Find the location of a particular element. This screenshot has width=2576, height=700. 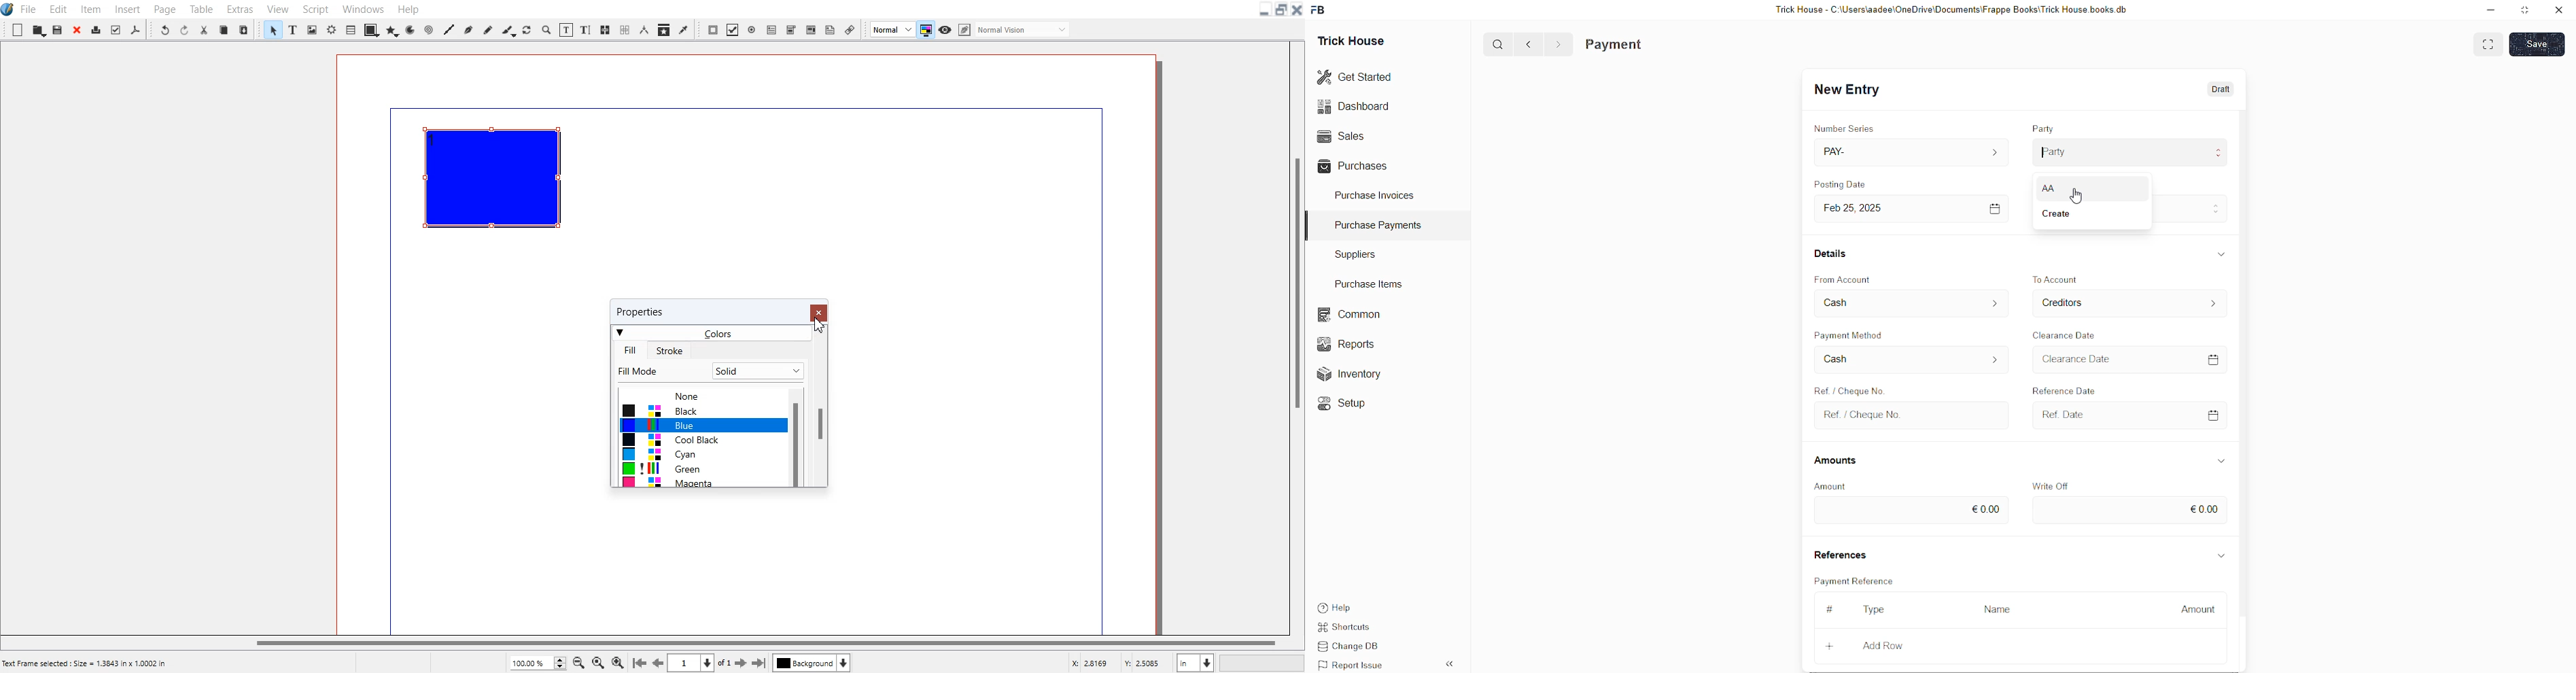

Script is located at coordinates (314, 8).